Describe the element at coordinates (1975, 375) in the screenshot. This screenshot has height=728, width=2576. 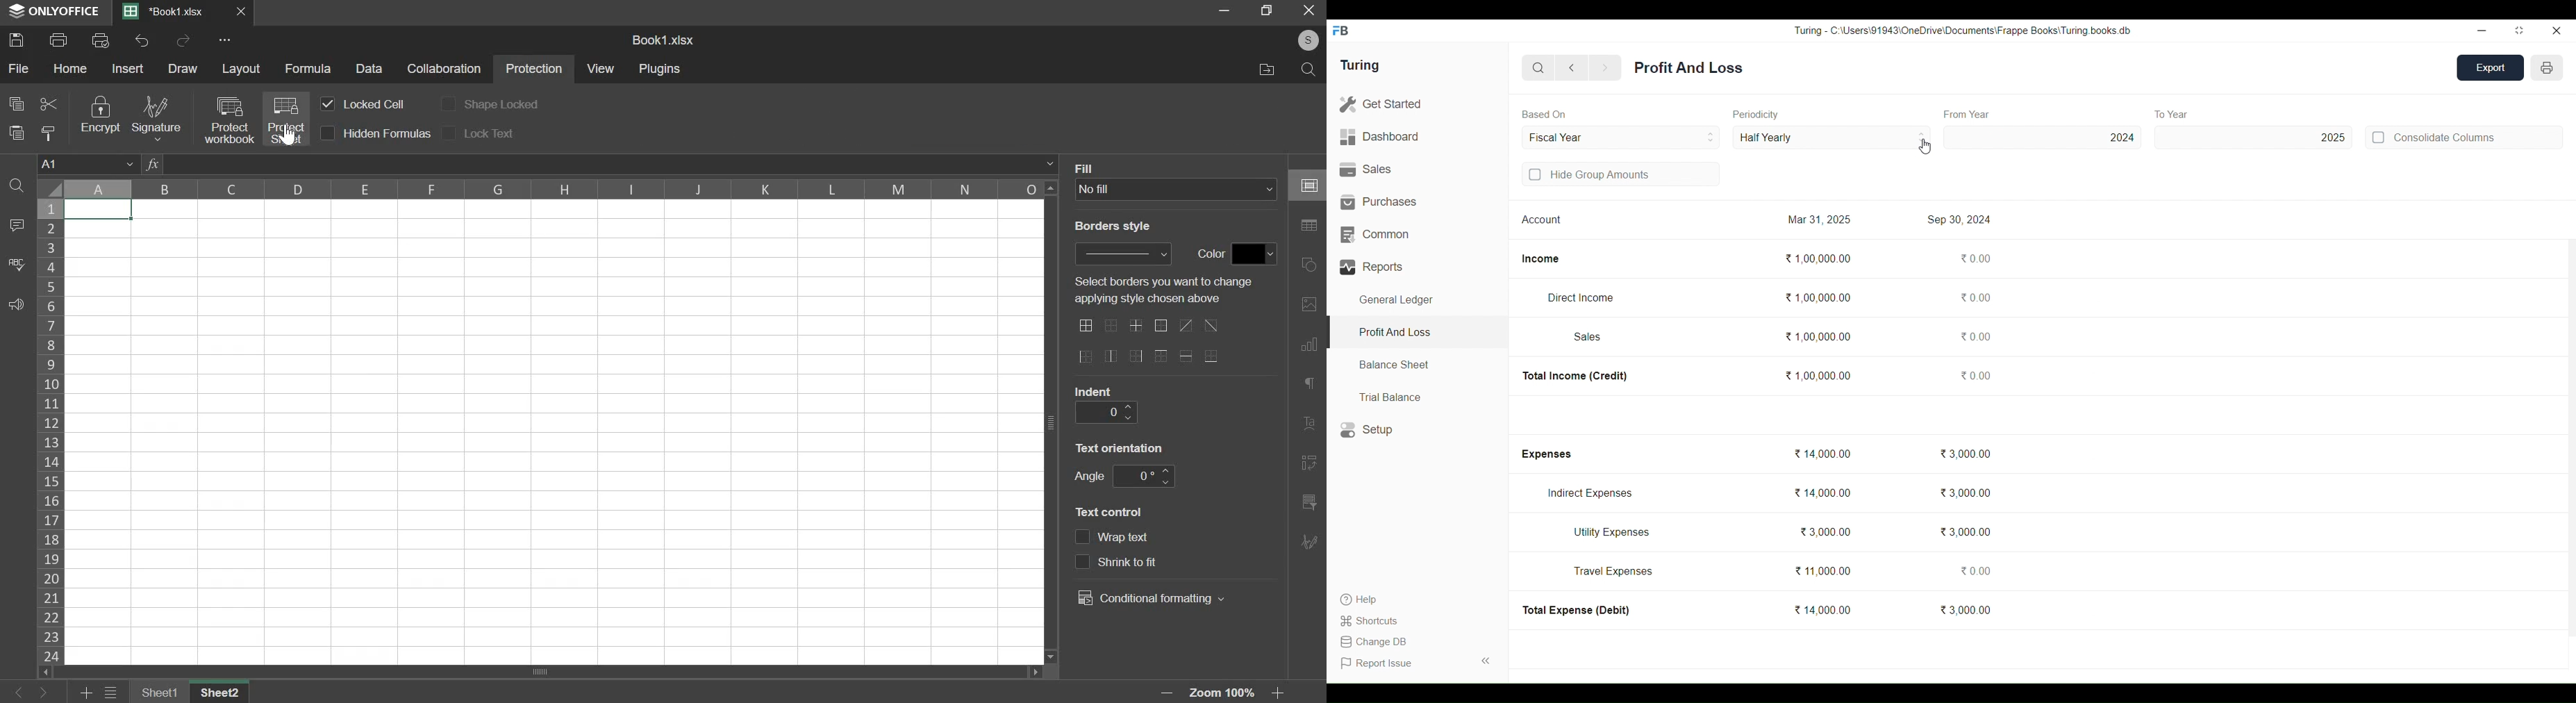
I see `0.00` at that location.